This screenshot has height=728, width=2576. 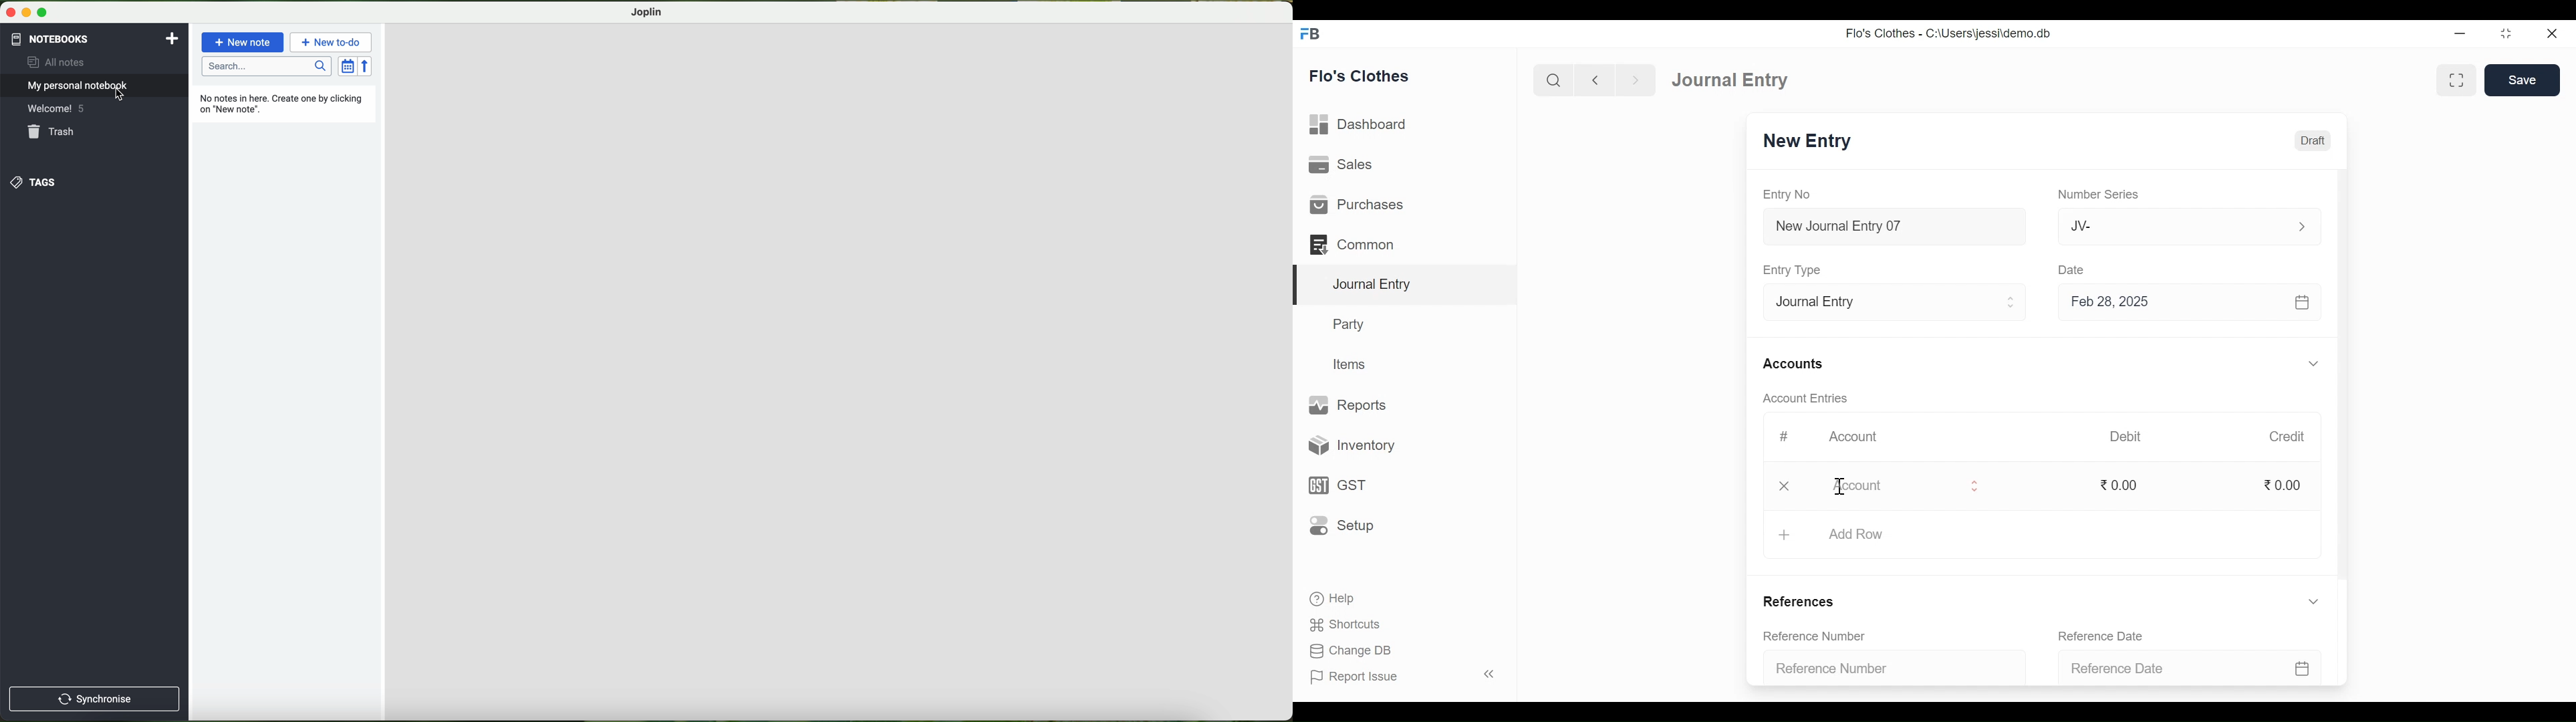 What do you see at coordinates (1349, 649) in the screenshot?
I see `Change DB` at bounding box center [1349, 649].